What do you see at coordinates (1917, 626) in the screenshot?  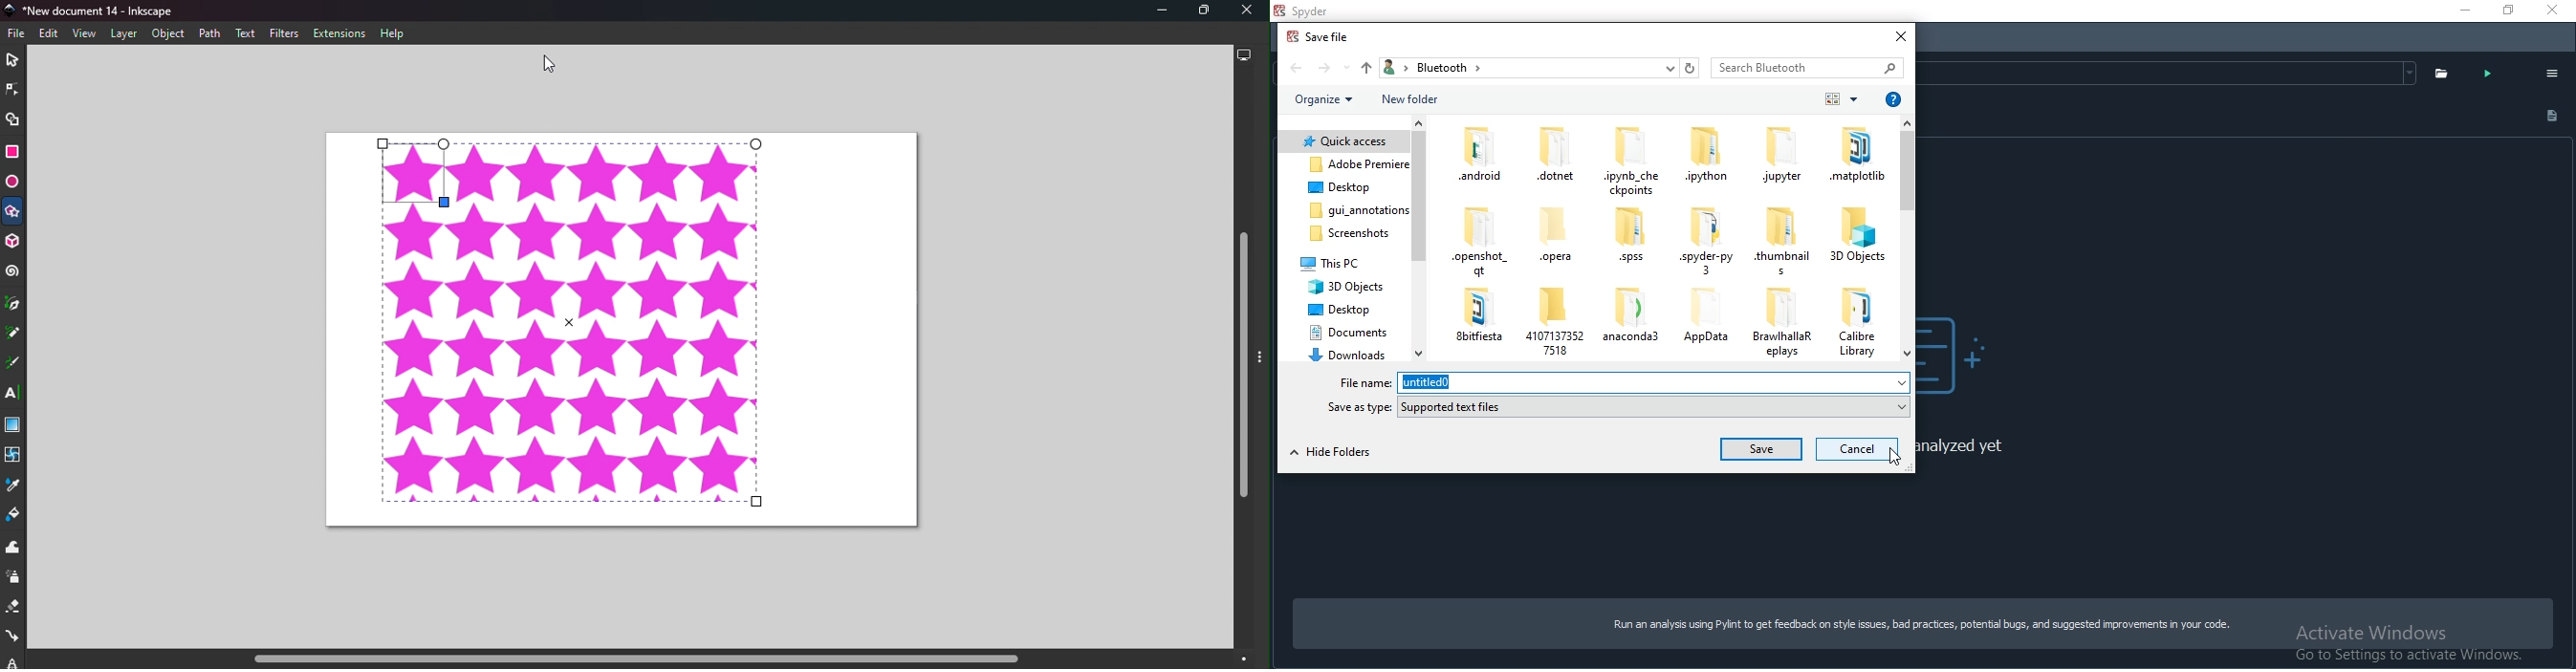 I see `Run an analysis using Pylint to get feedback on style issues, bad practices, potential bugs, and suggested improvements in your code.` at bounding box center [1917, 626].